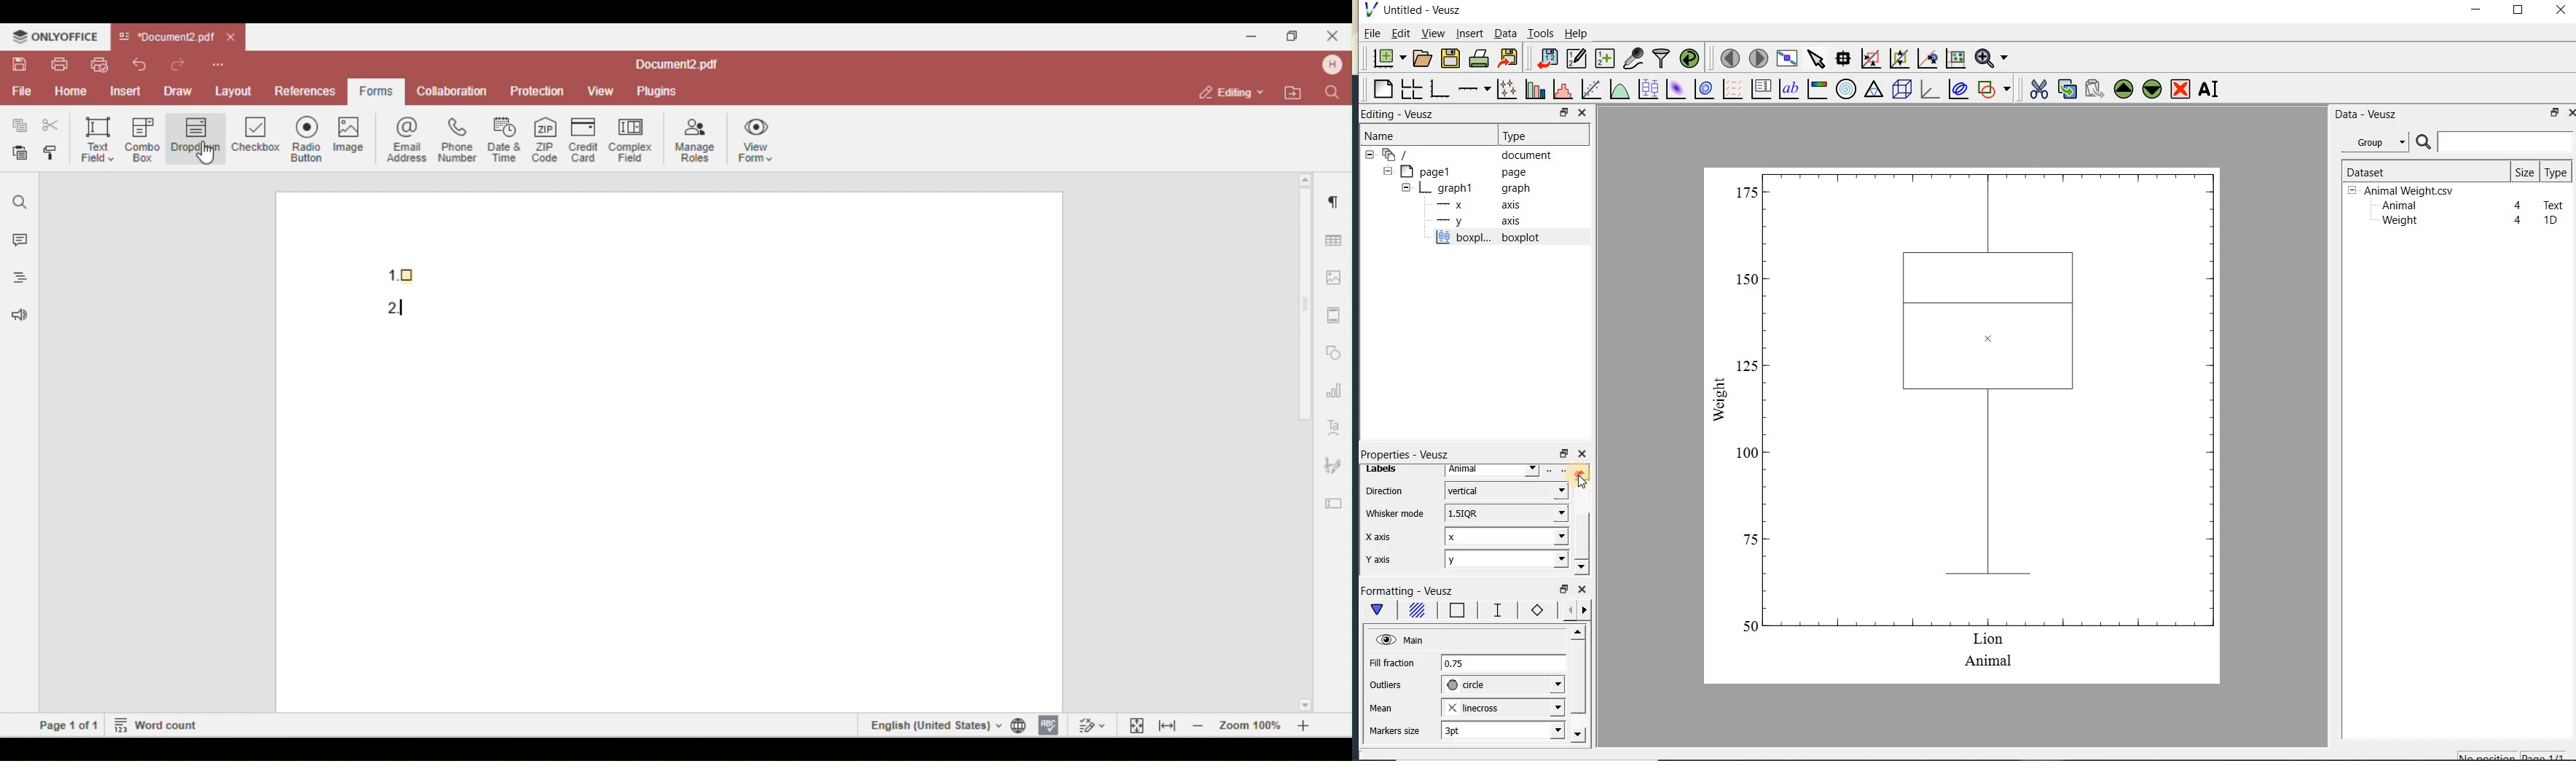  Describe the element at coordinates (1572, 610) in the screenshot. I see `minor ticks` at that location.